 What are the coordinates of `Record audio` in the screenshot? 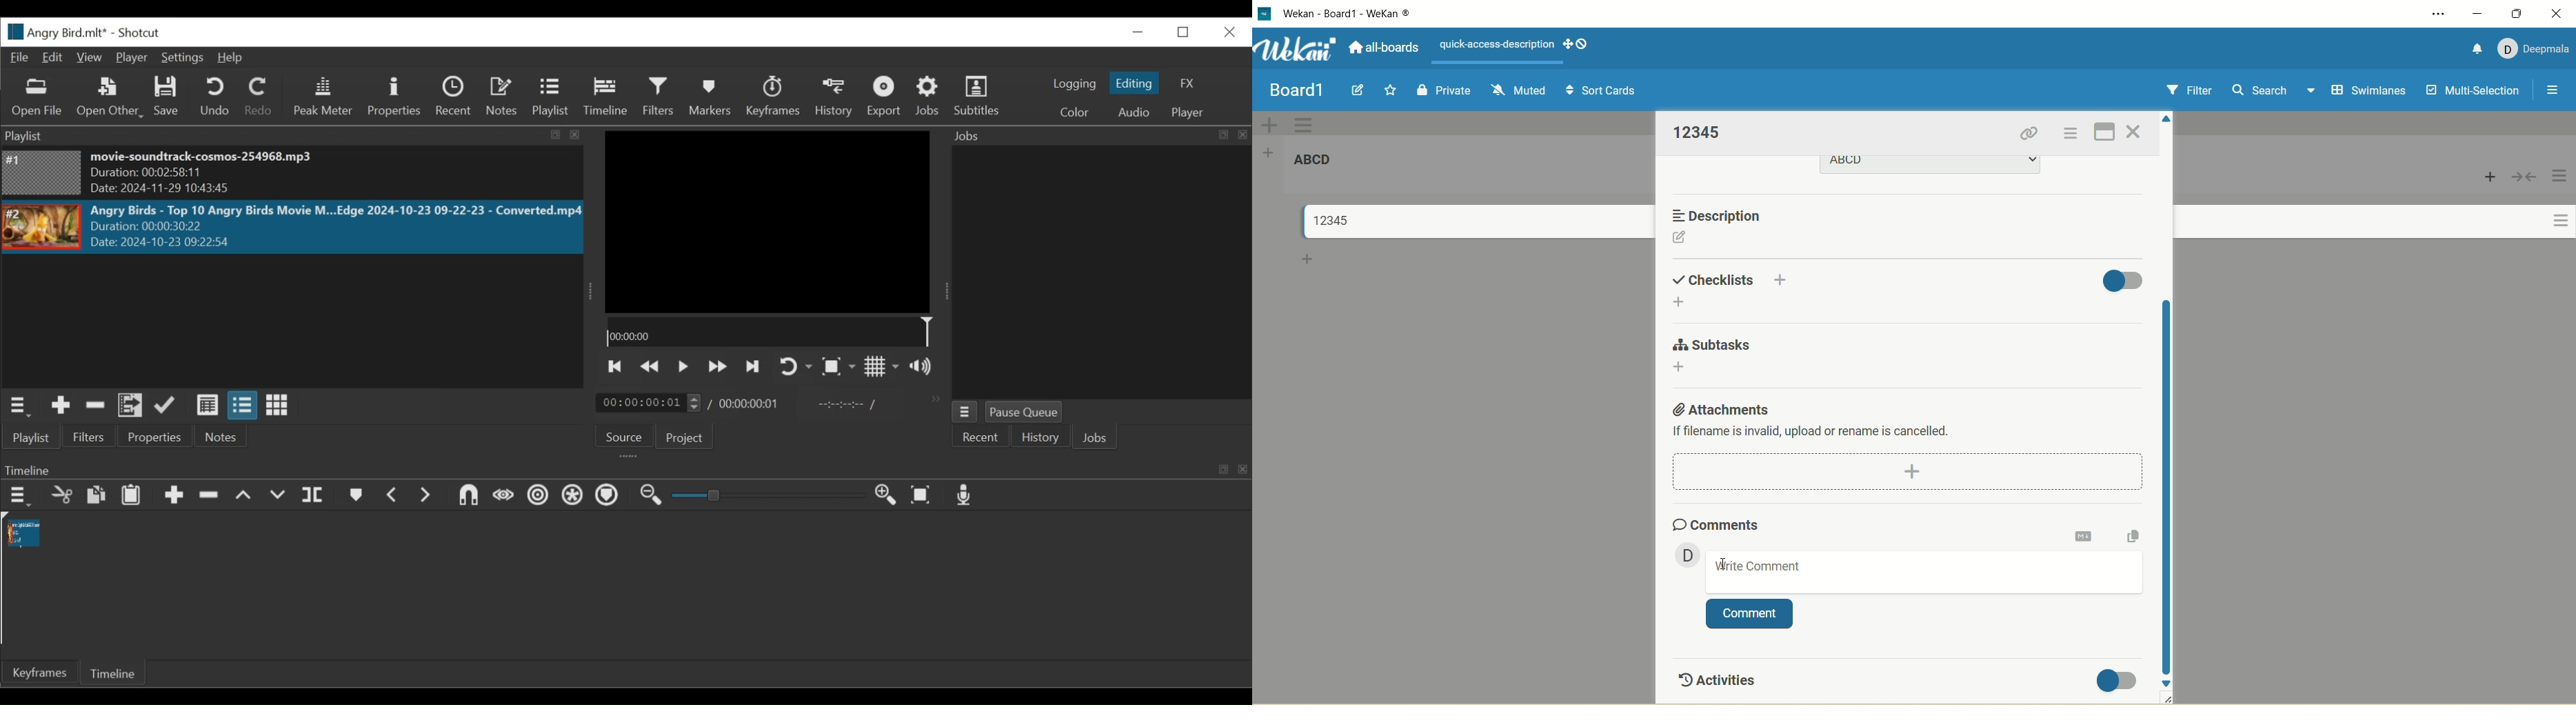 It's located at (966, 495).